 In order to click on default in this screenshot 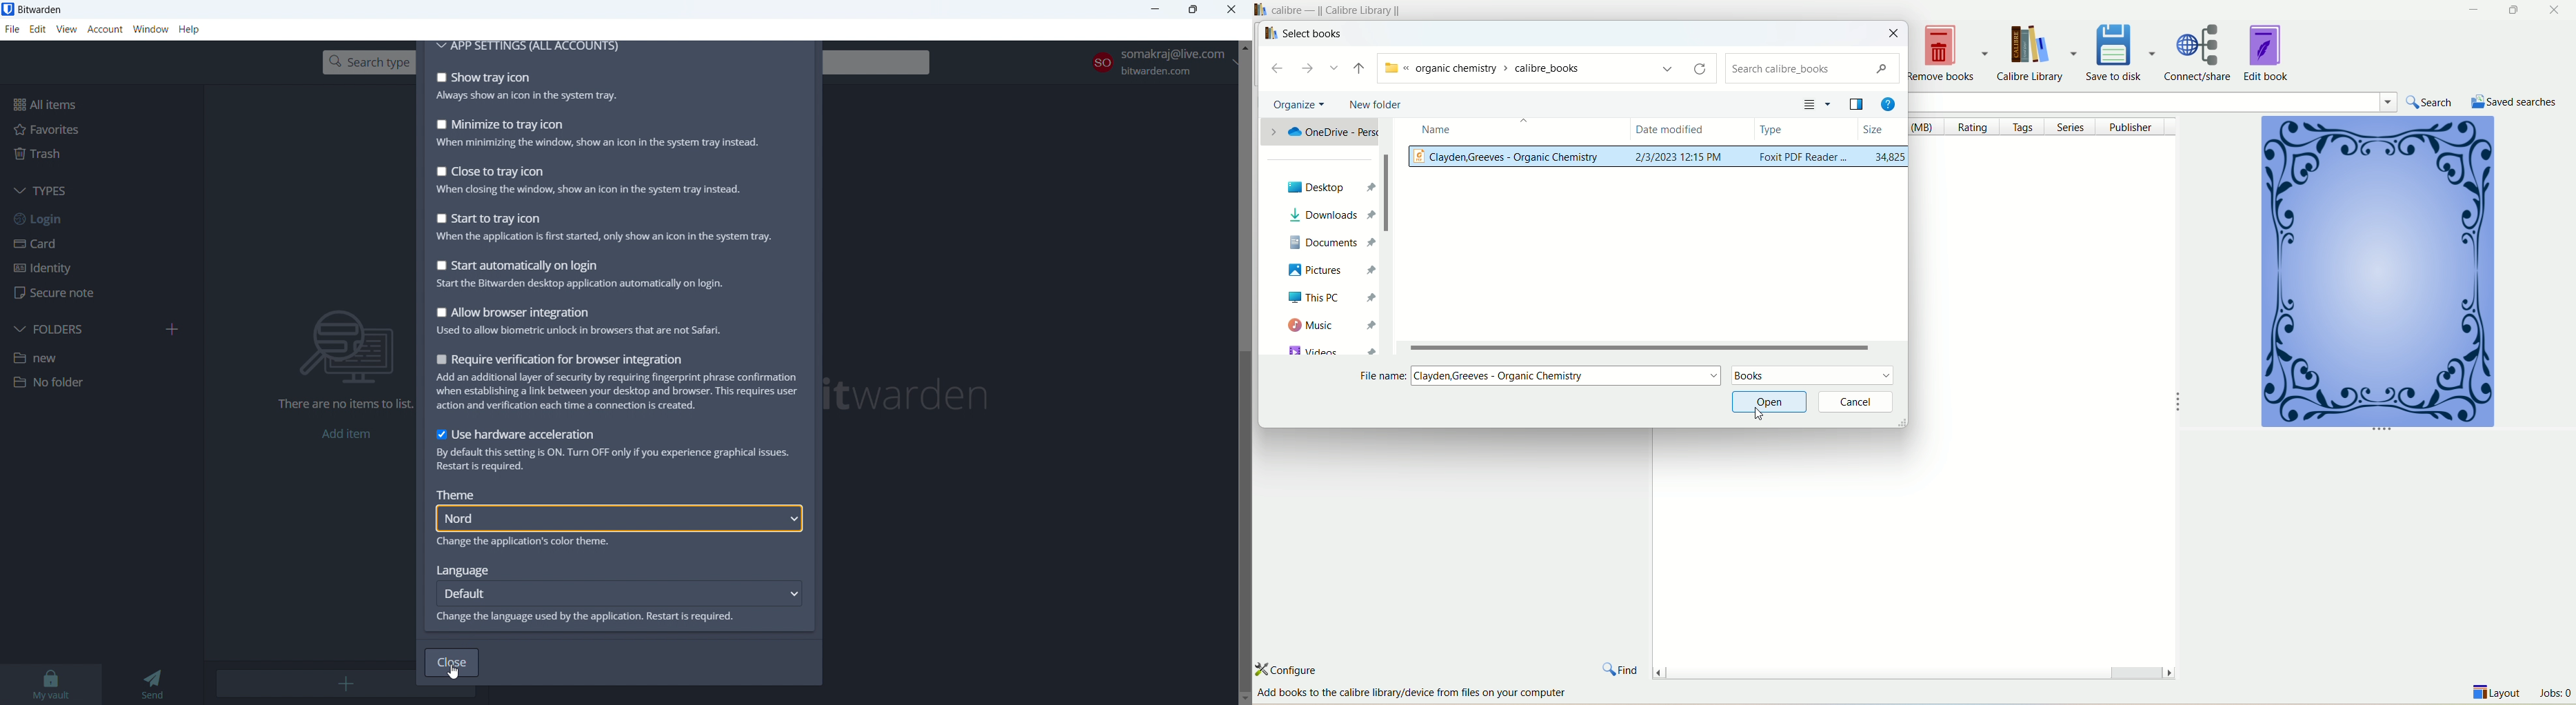, I will do `click(620, 593)`.